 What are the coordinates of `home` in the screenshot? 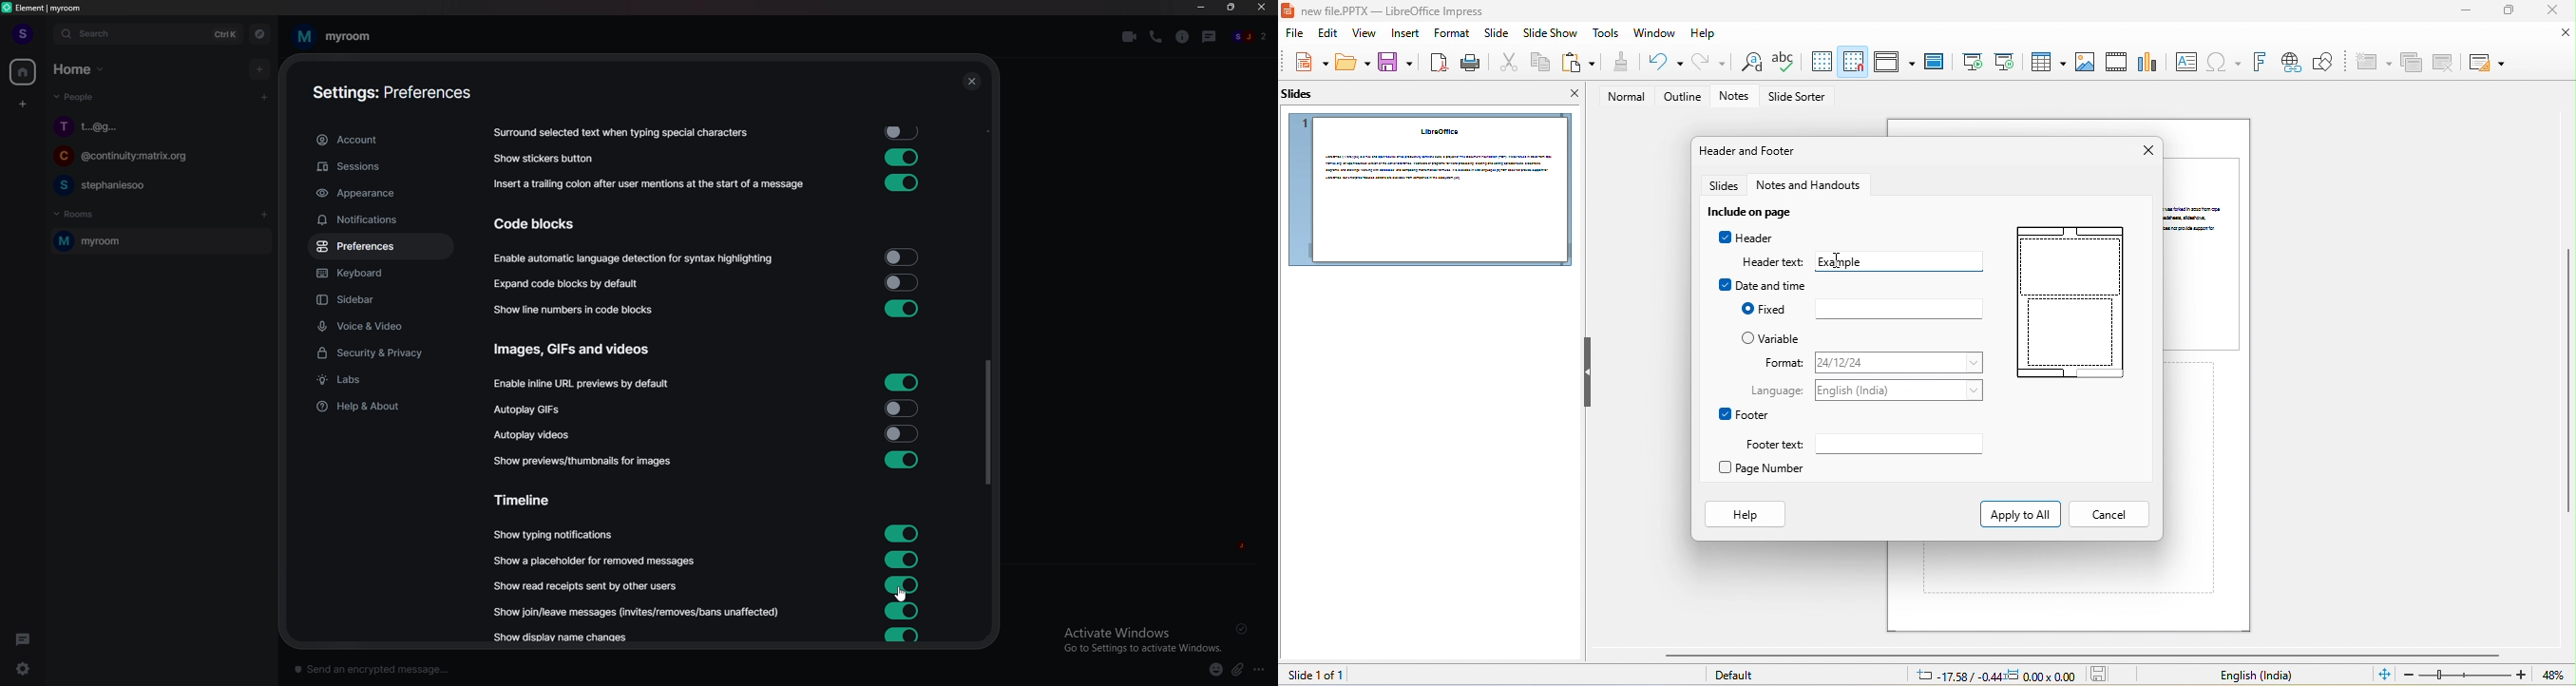 It's located at (24, 73).